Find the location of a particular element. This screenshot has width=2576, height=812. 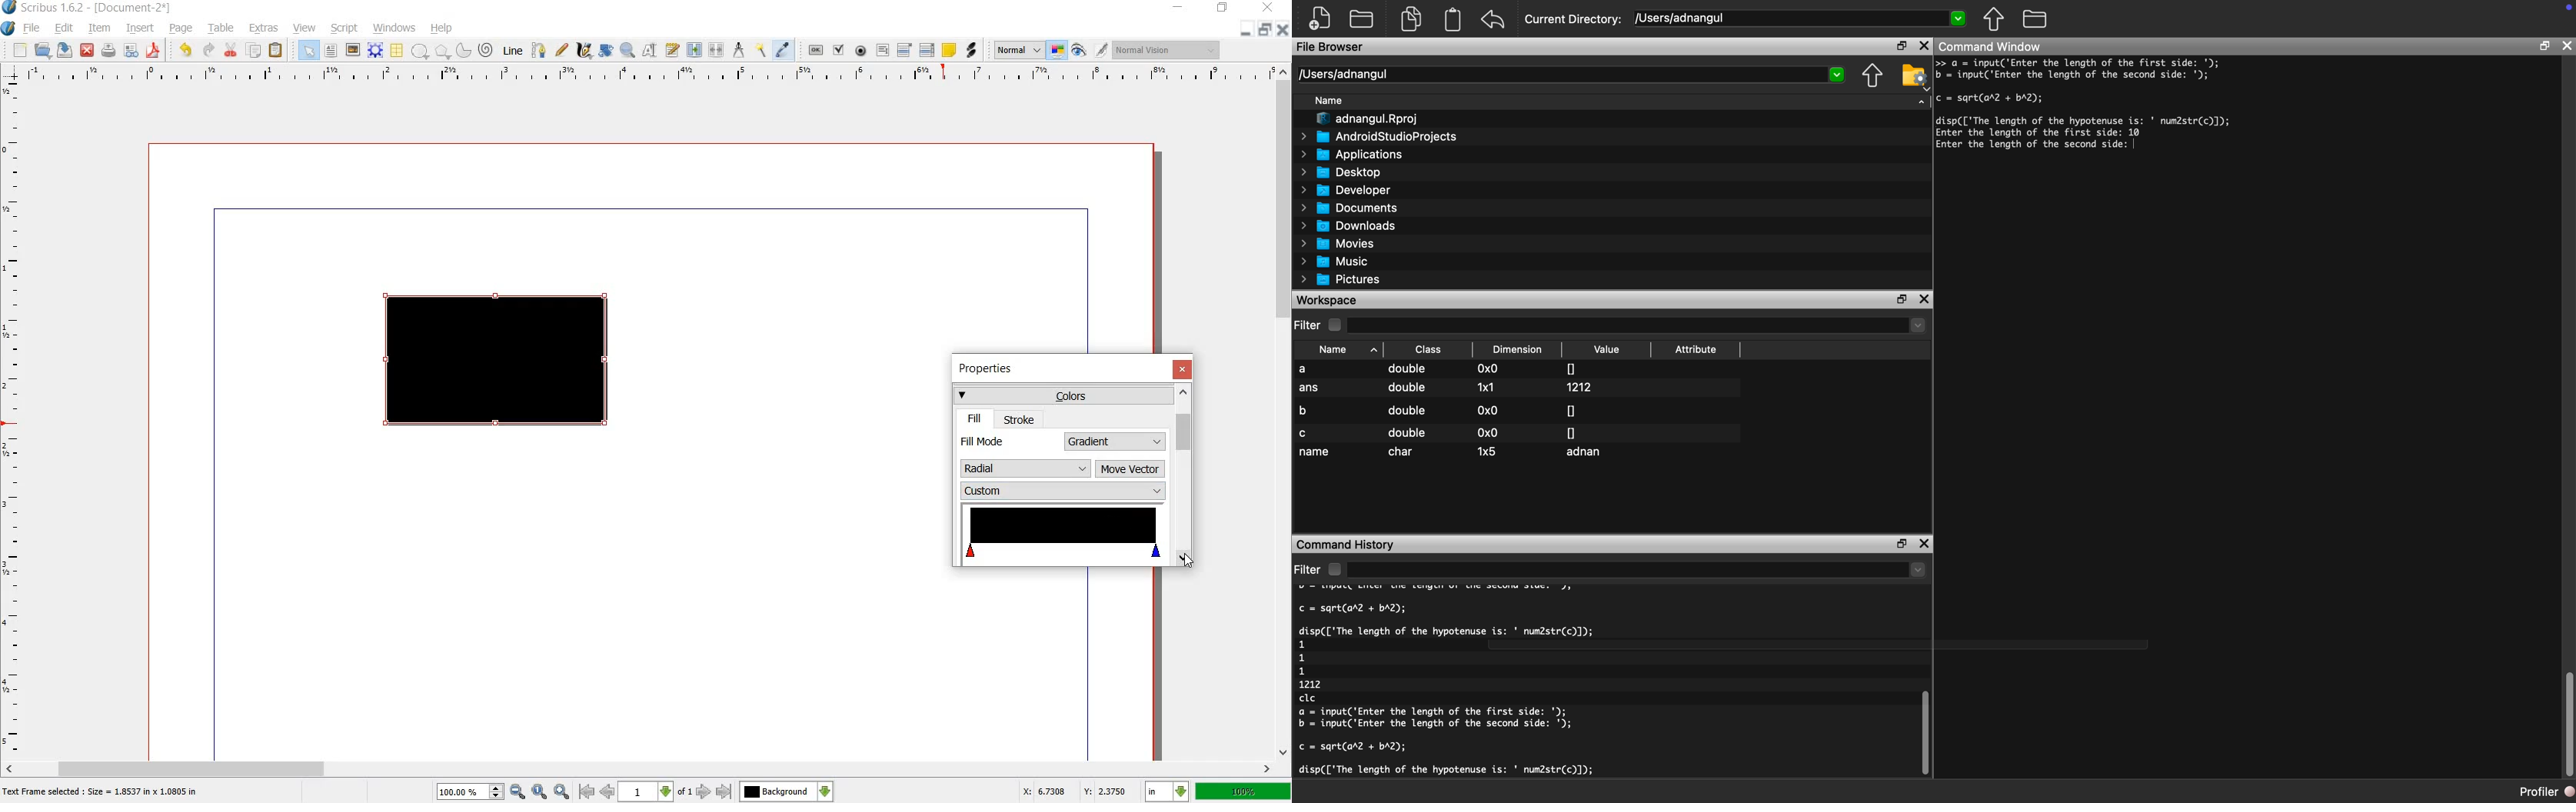

dropdown is located at coordinates (1922, 100).